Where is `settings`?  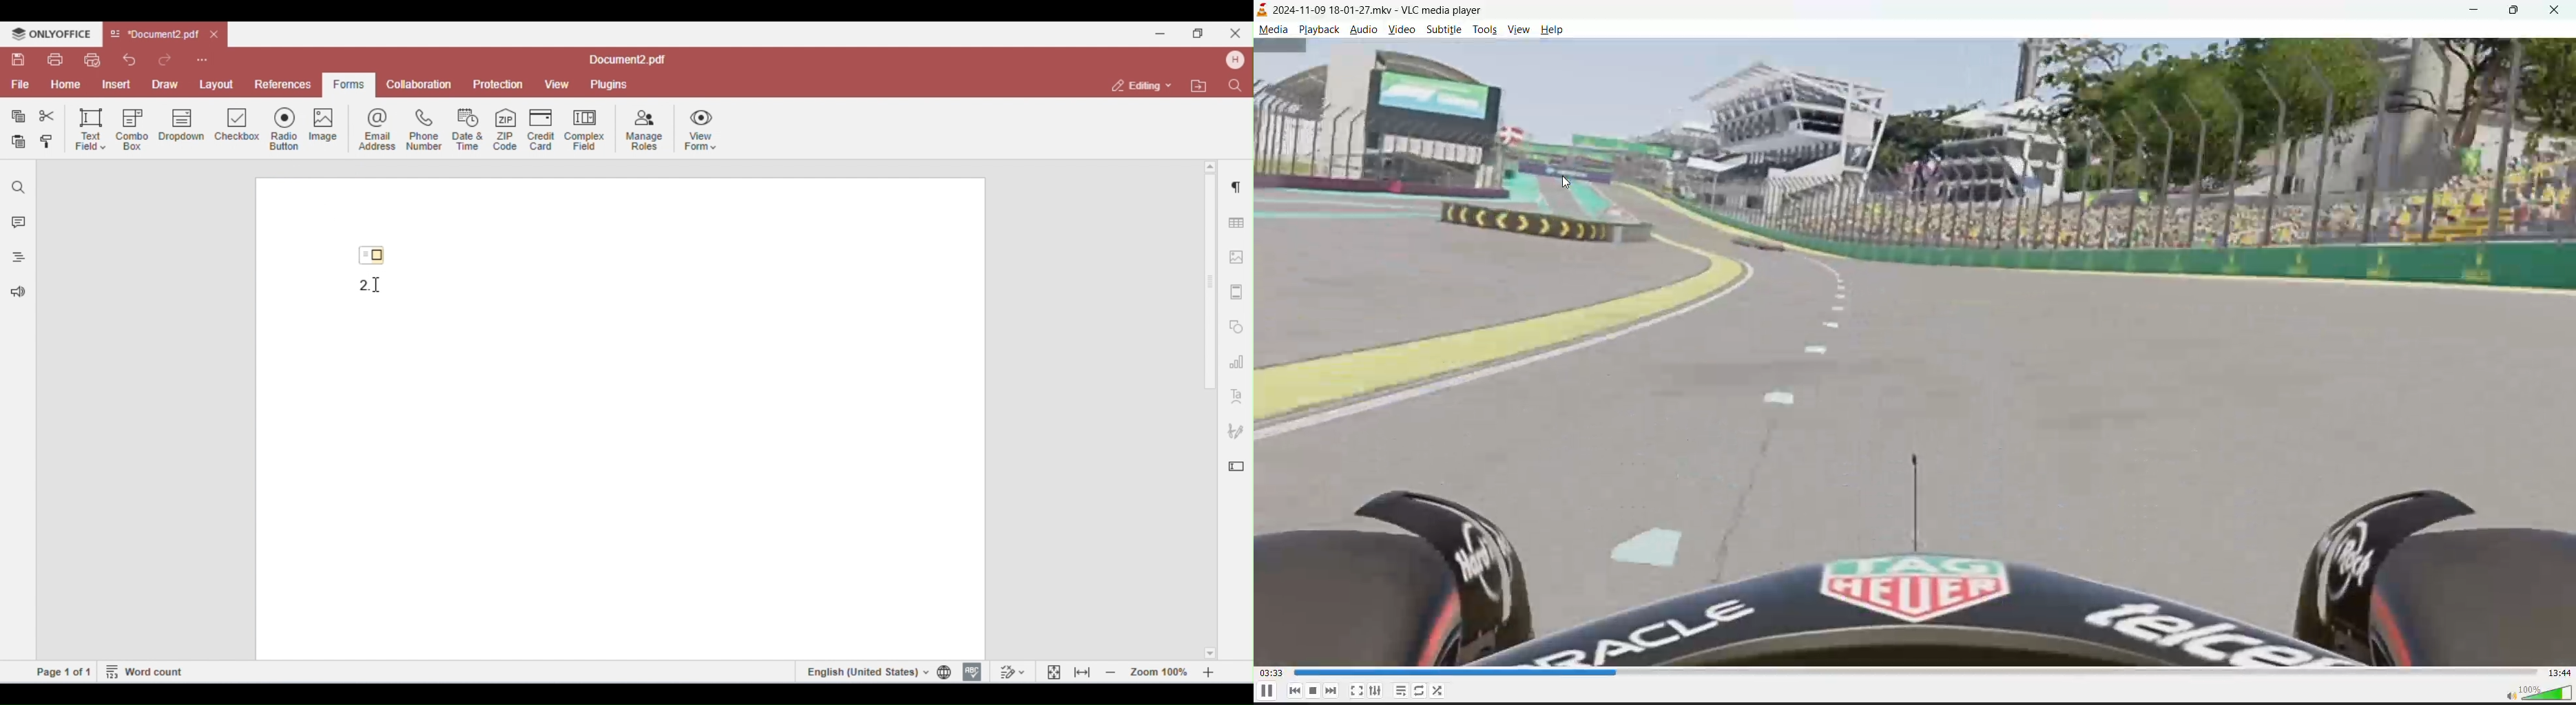
settings is located at coordinates (1374, 691).